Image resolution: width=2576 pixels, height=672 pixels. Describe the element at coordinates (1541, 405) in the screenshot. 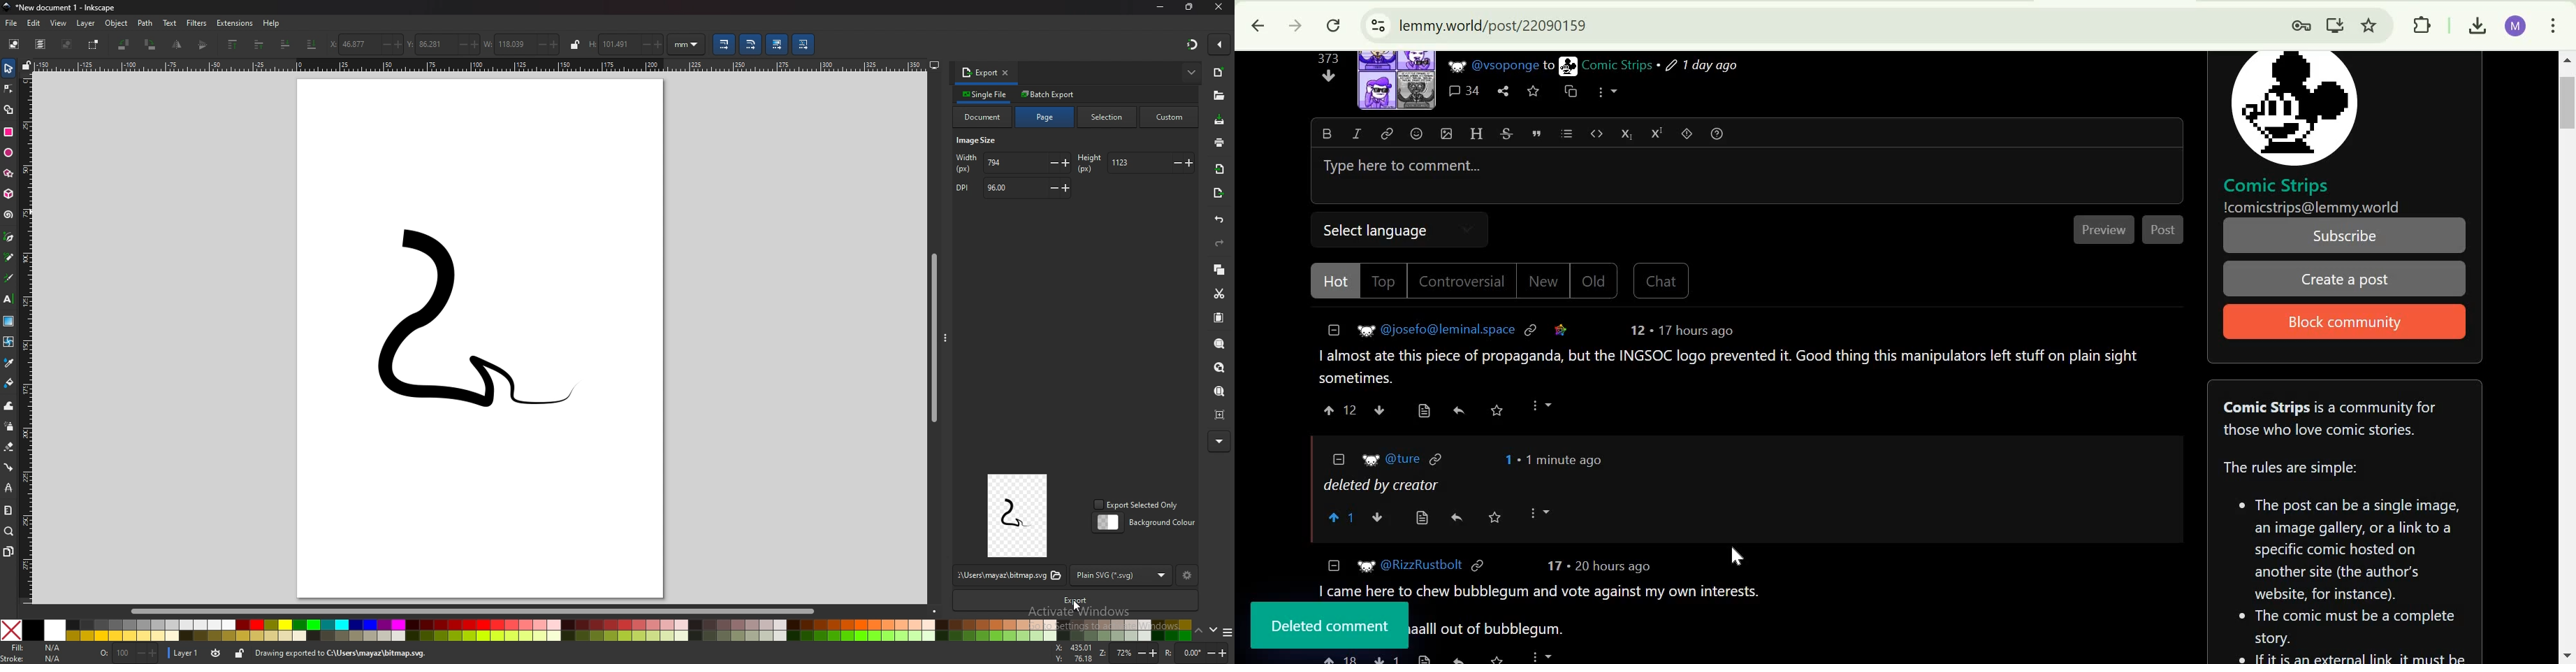

I see `more options` at that location.